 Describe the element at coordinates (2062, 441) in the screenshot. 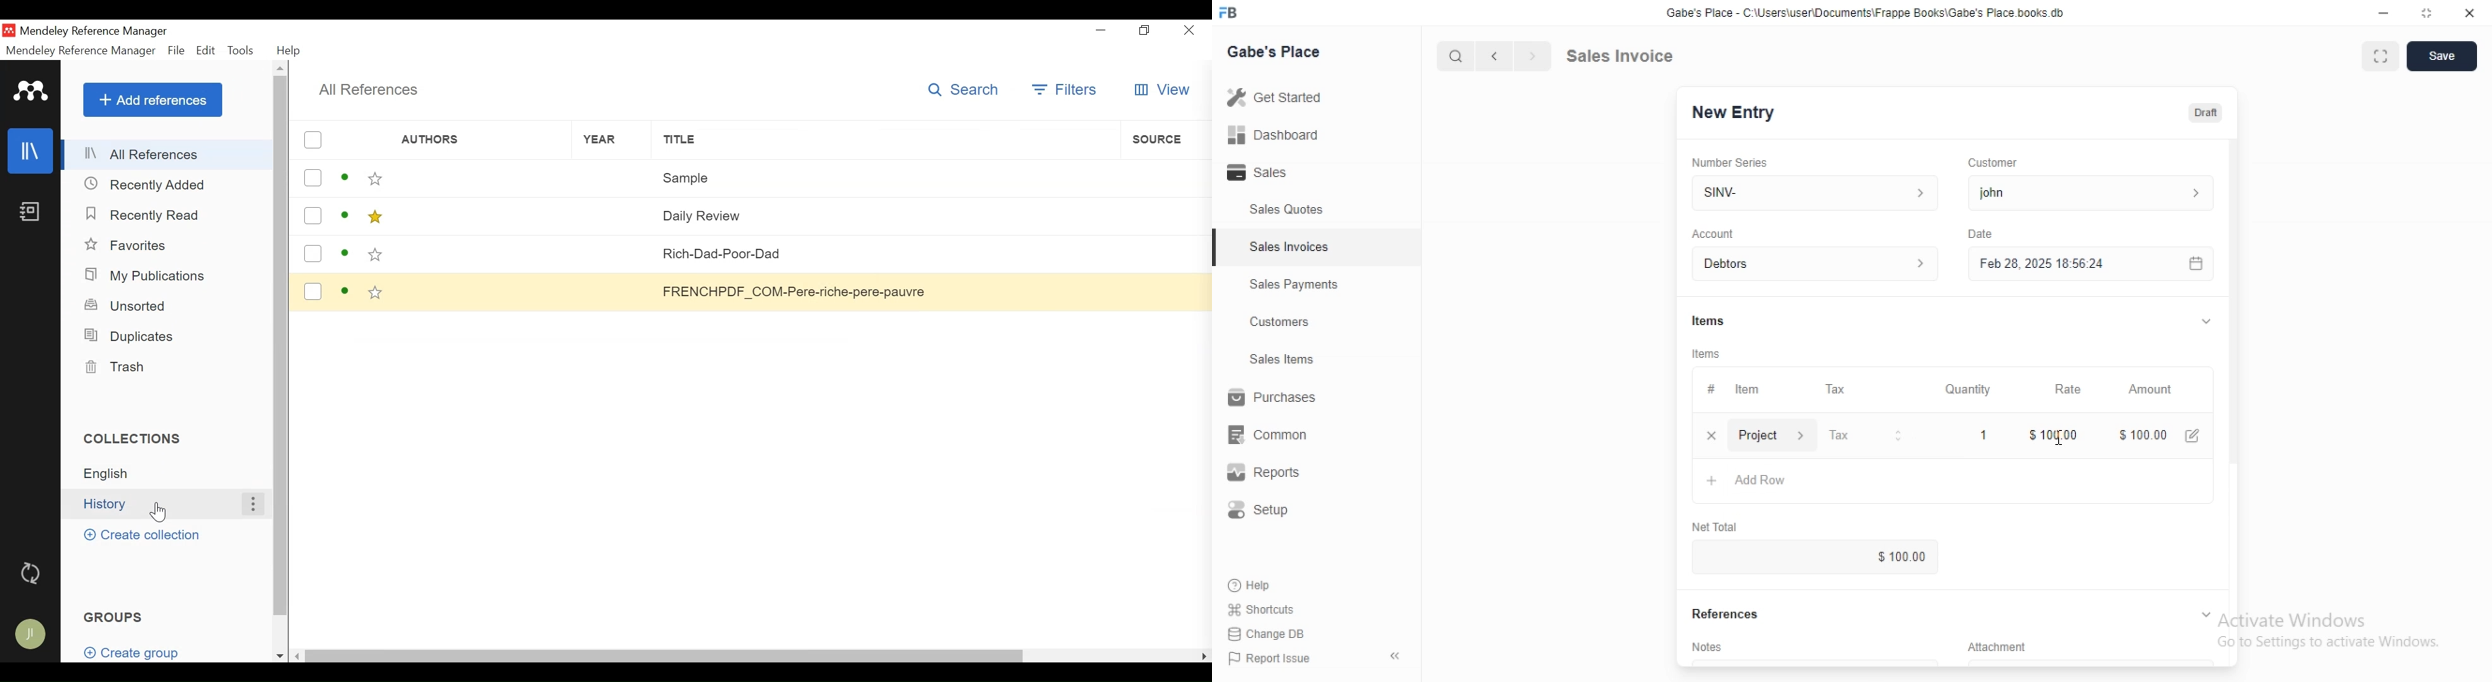

I see `cursor` at that location.